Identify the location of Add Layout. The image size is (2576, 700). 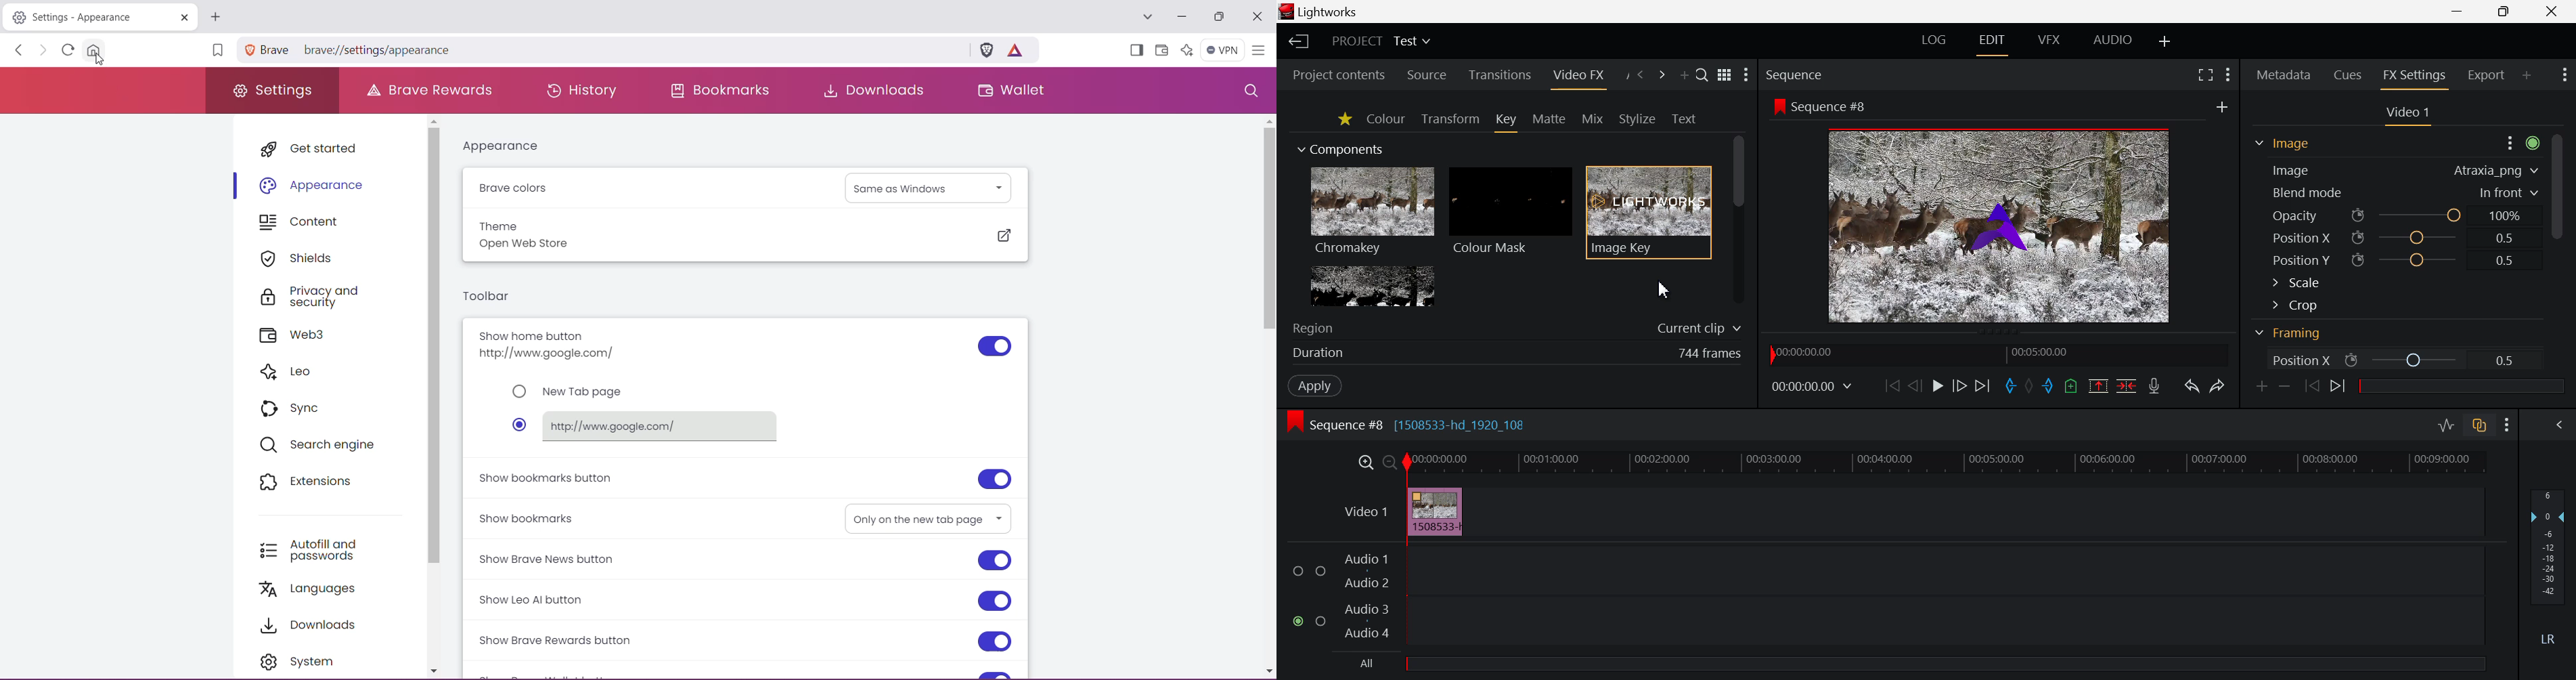
(2163, 39).